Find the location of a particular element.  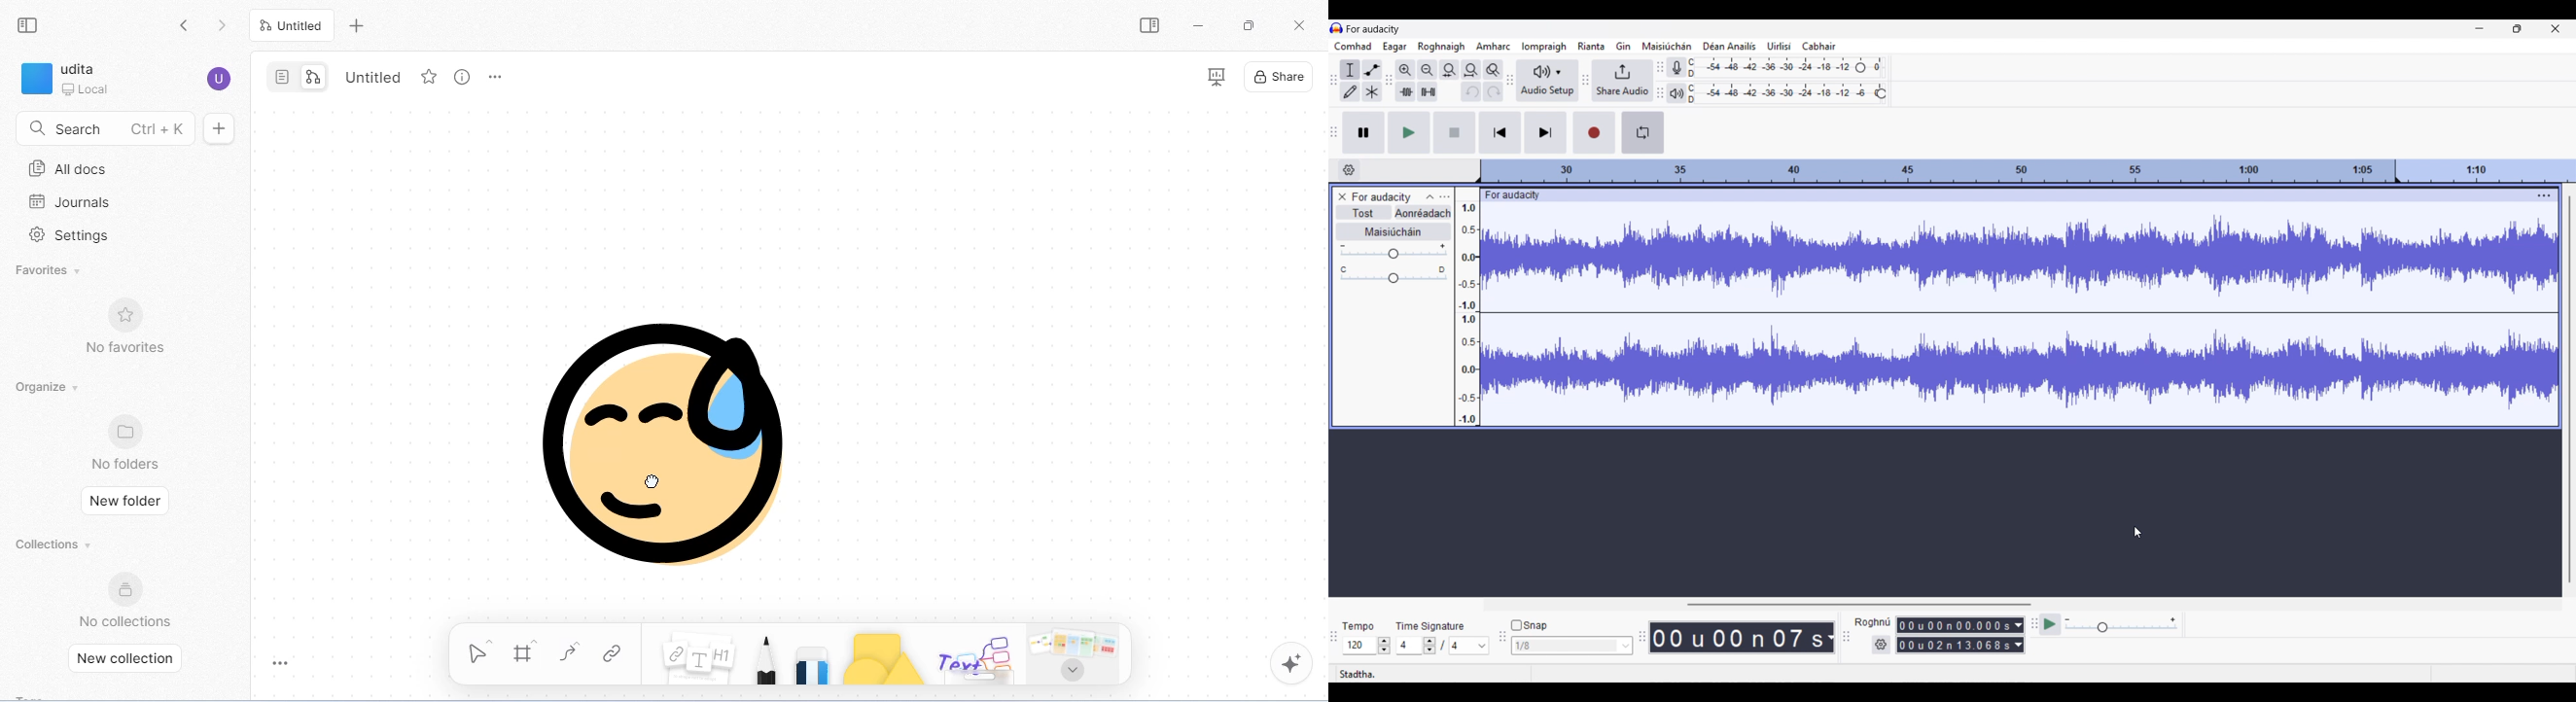

select is located at coordinates (480, 649).